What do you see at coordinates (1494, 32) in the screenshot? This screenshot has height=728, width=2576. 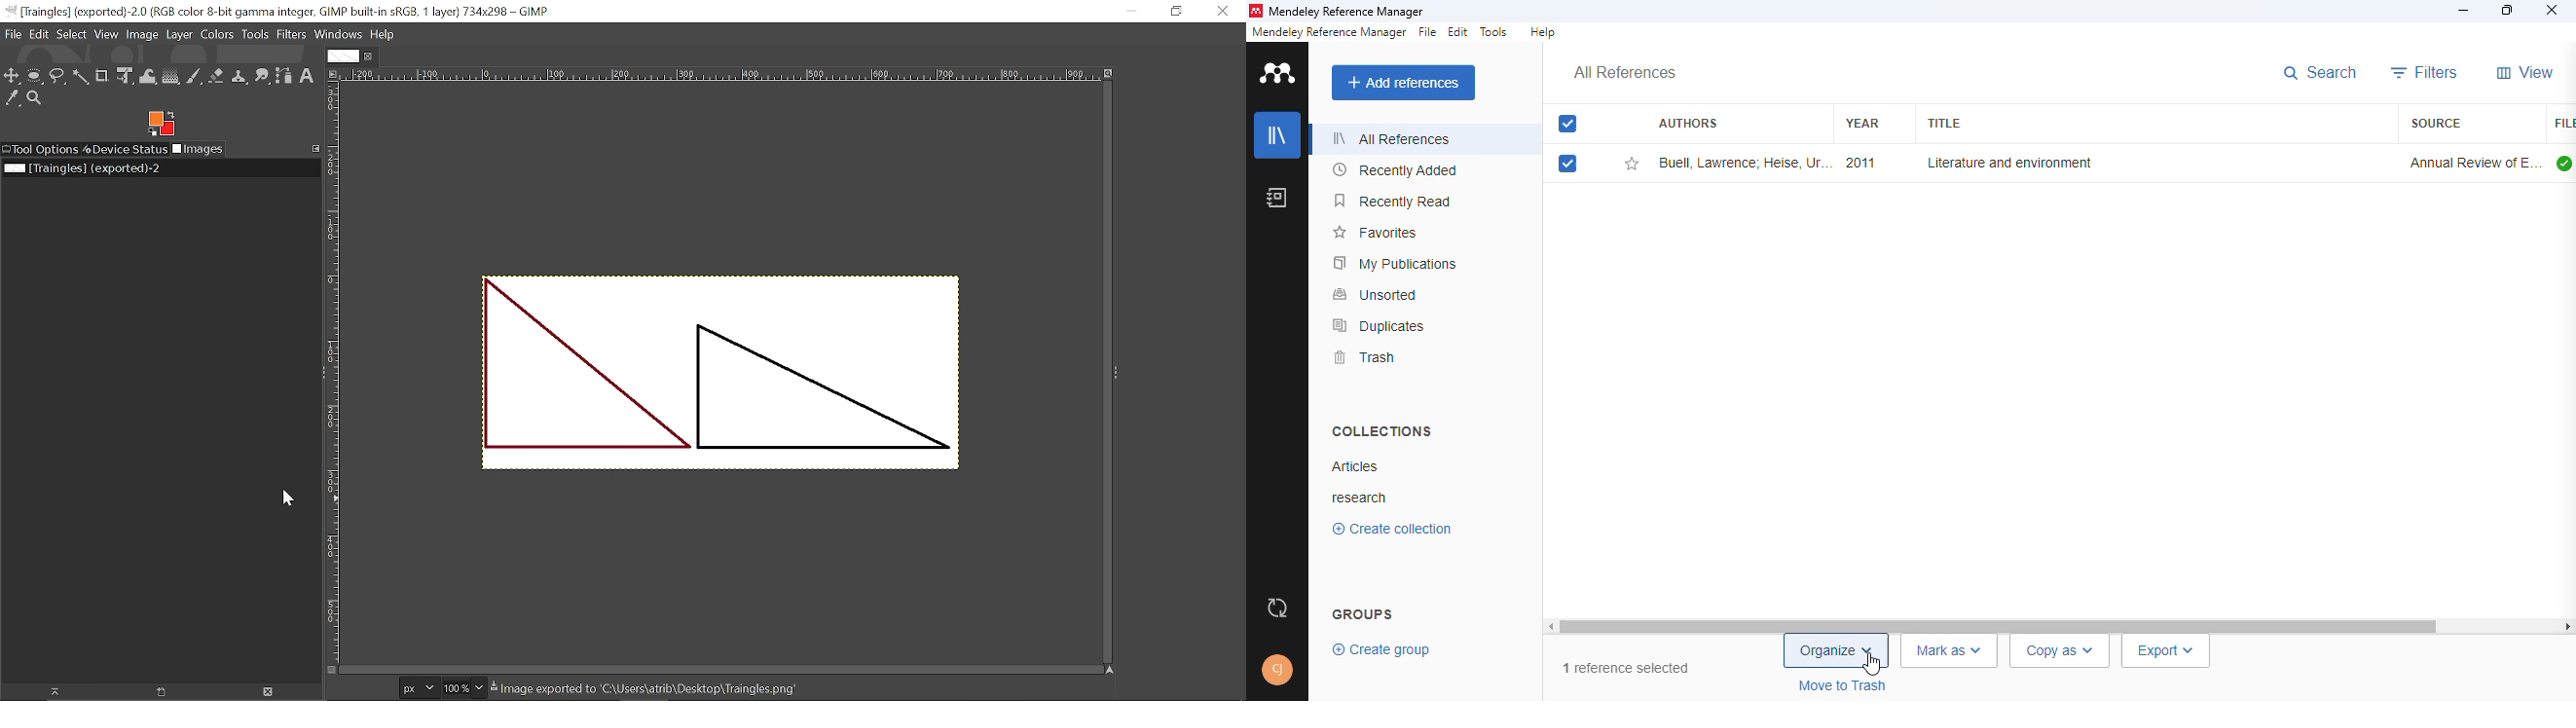 I see `tools` at bounding box center [1494, 32].